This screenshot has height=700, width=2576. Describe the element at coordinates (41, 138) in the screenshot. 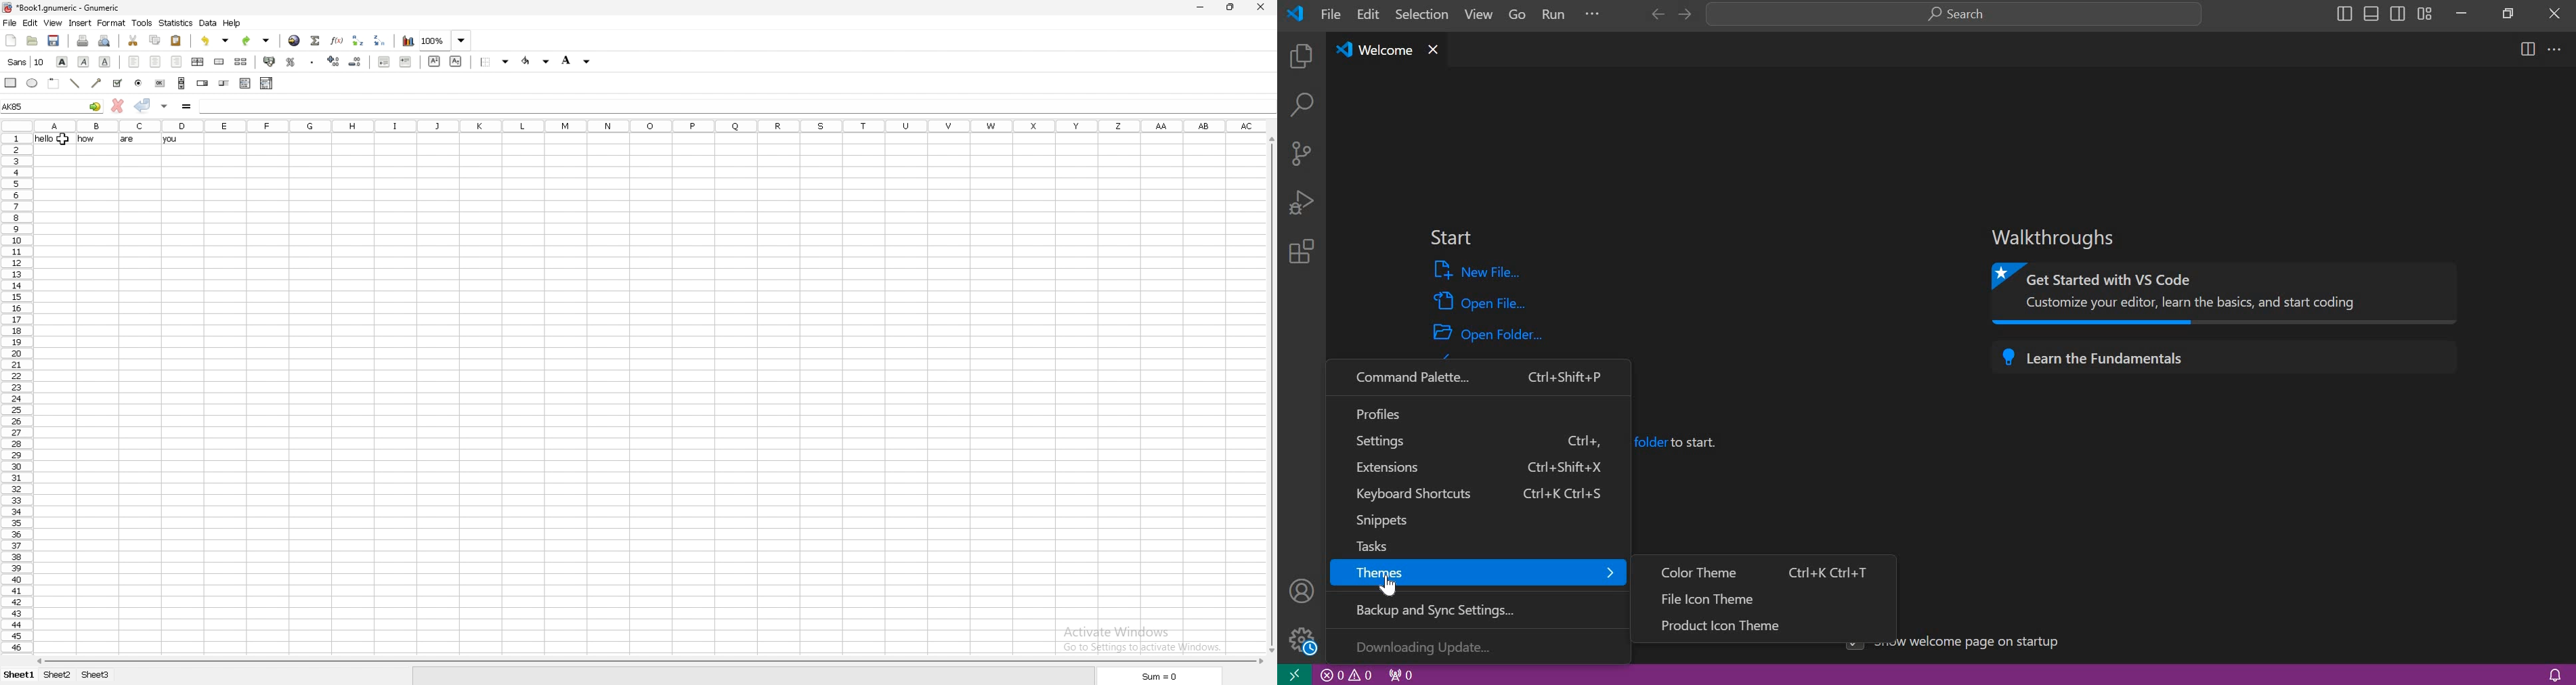

I see `hello` at that location.